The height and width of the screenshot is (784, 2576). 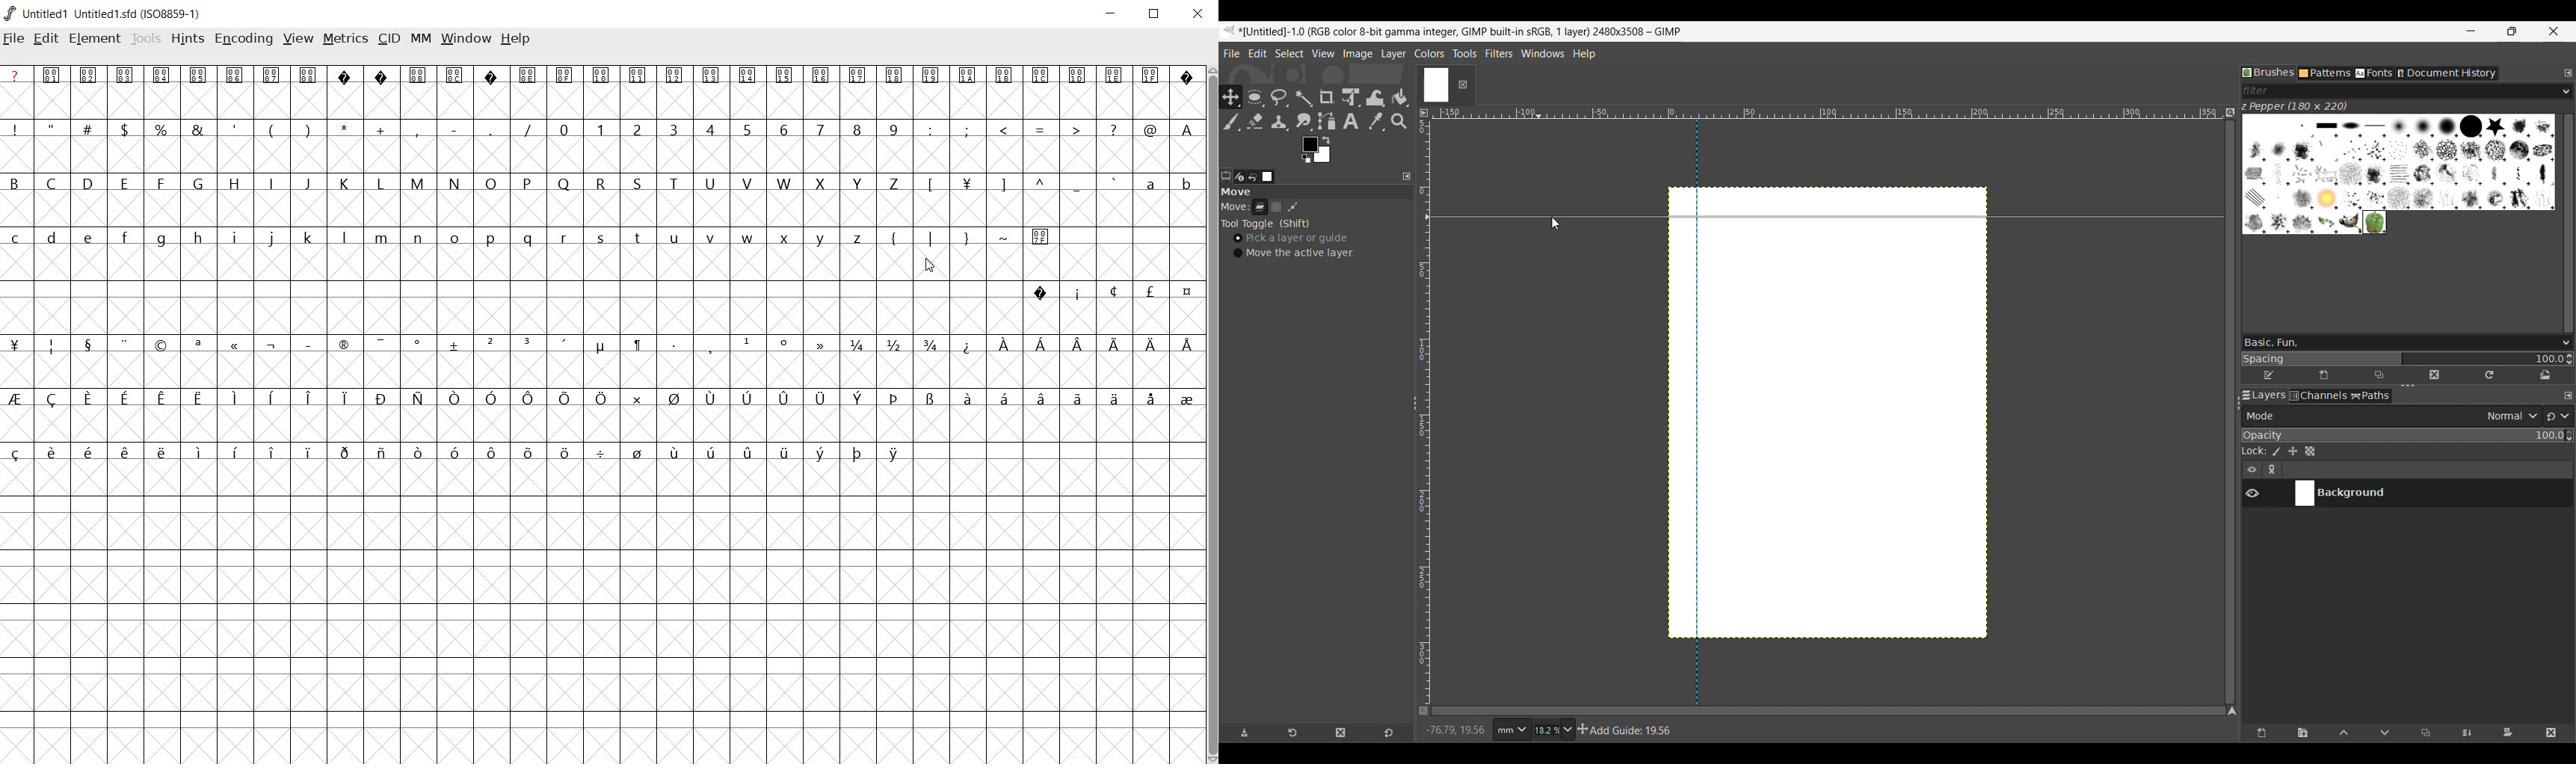 I want to click on Device status, so click(x=1239, y=177).